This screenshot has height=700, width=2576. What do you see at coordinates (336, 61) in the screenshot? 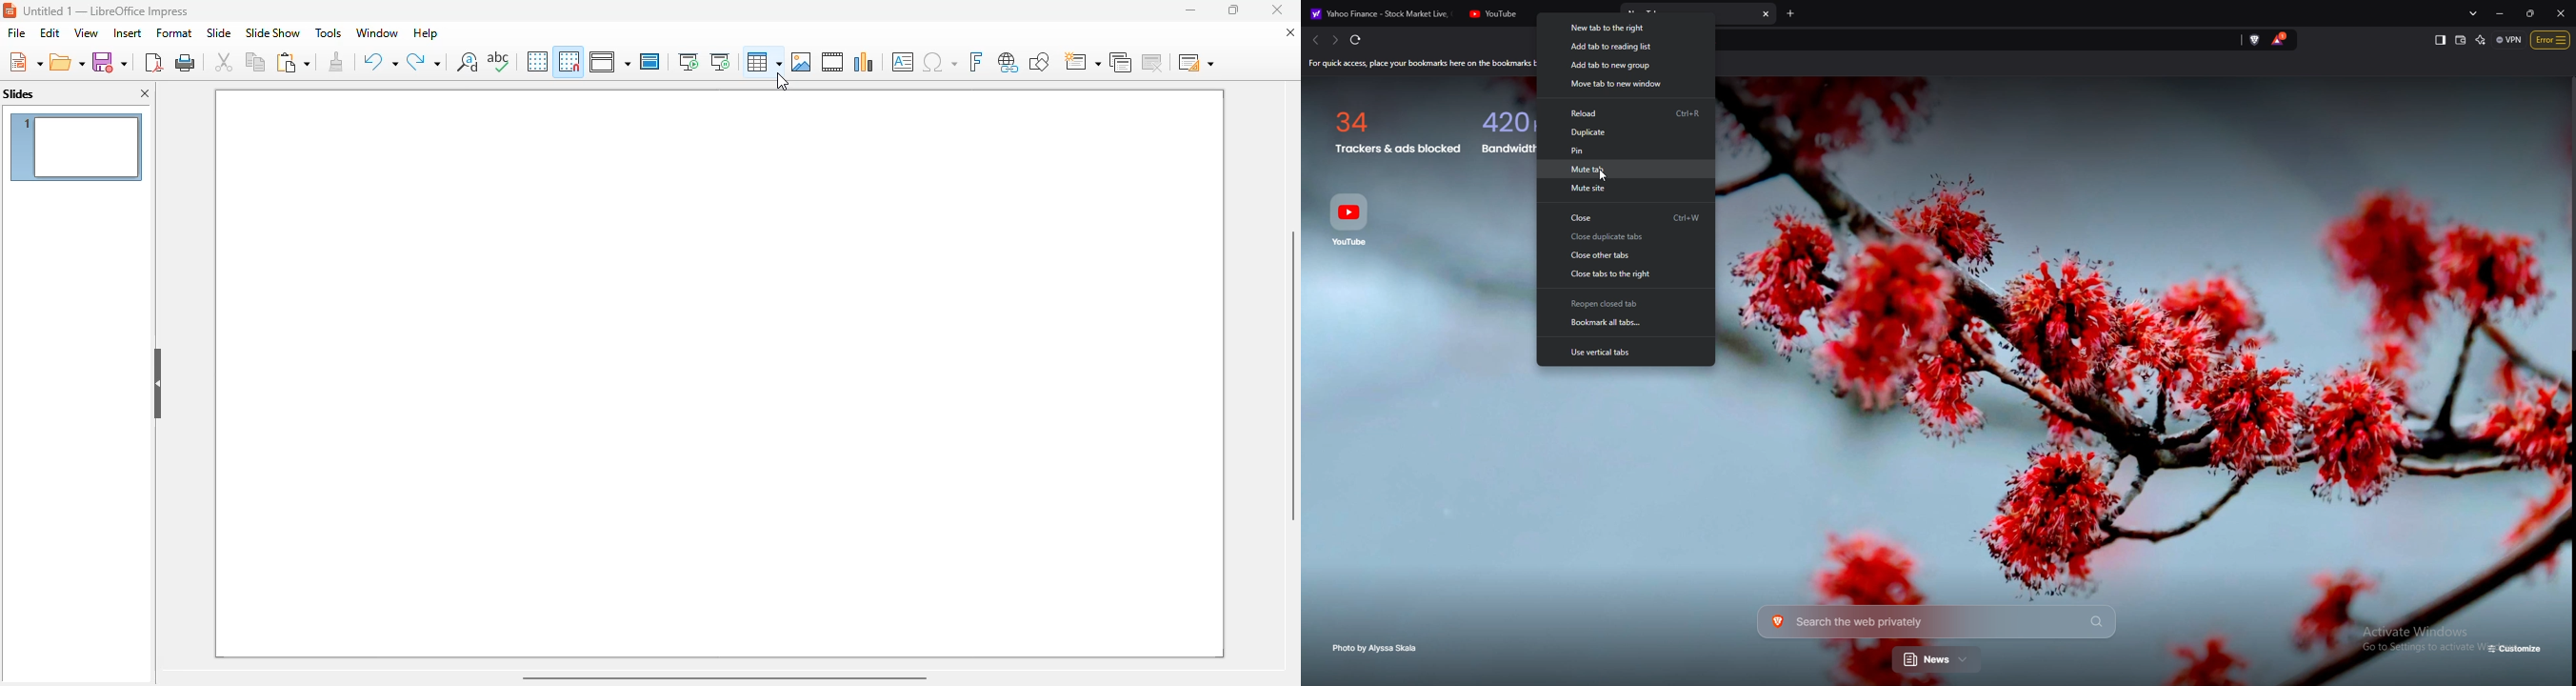
I see `clone formatting` at bounding box center [336, 61].